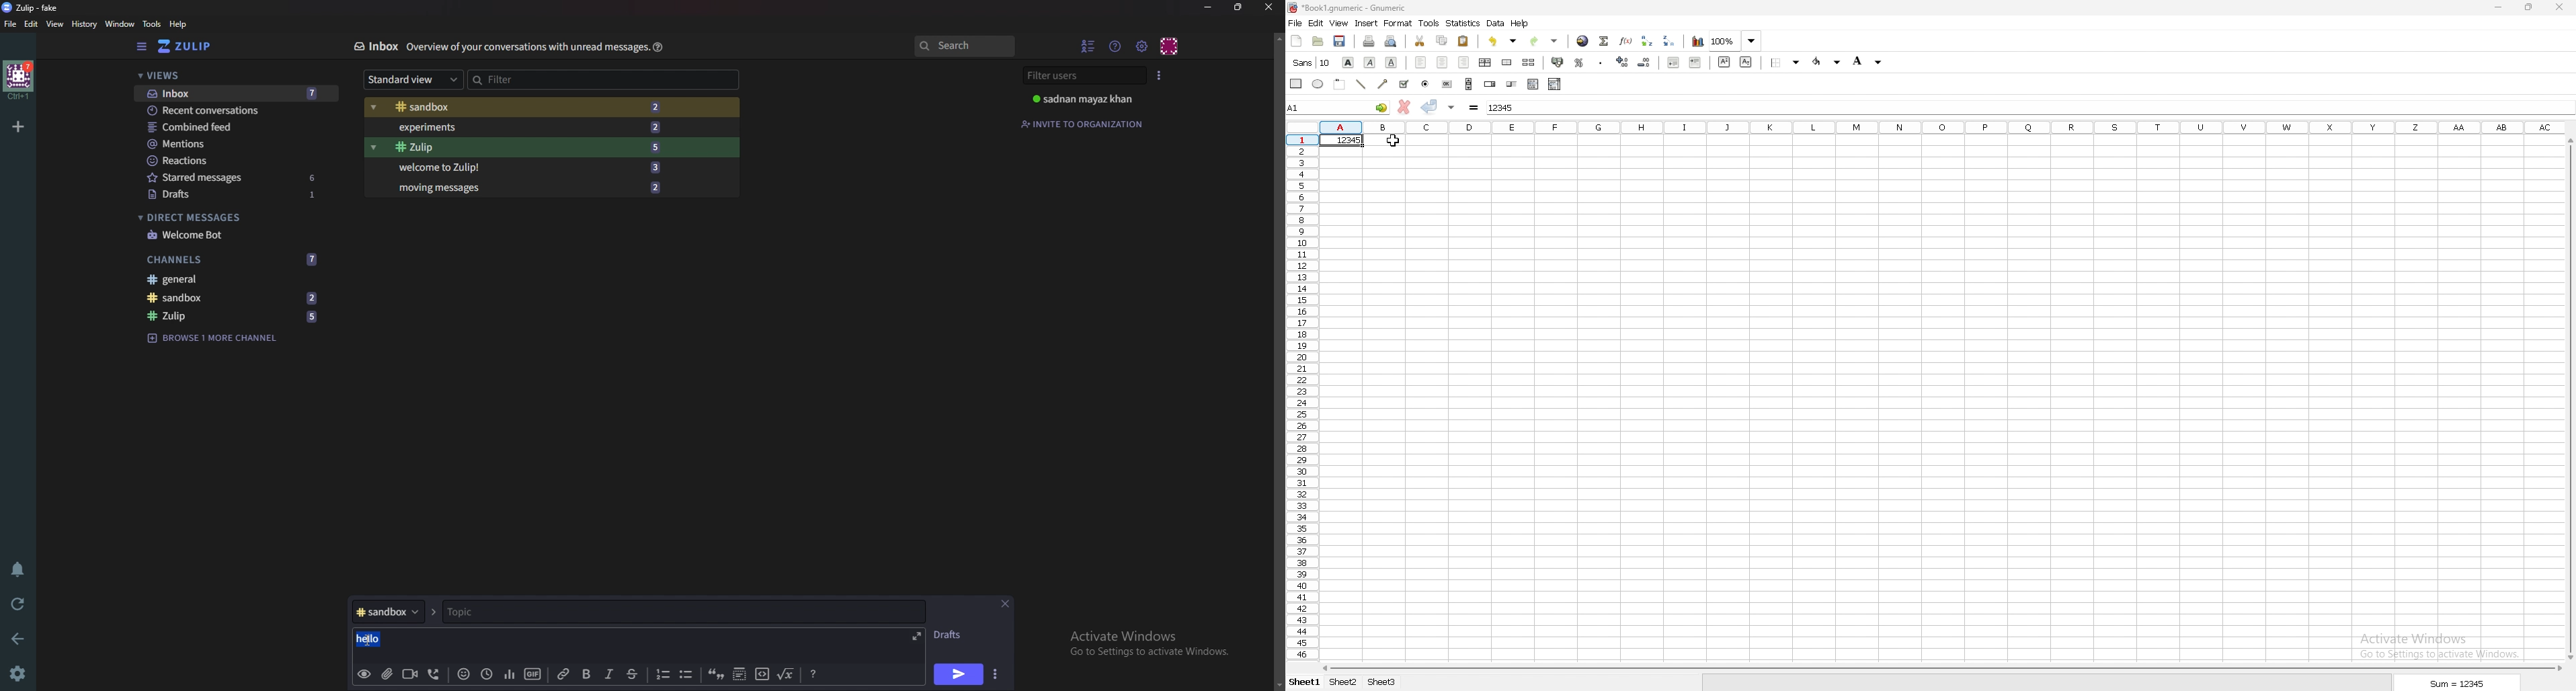  I want to click on link, so click(564, 674).